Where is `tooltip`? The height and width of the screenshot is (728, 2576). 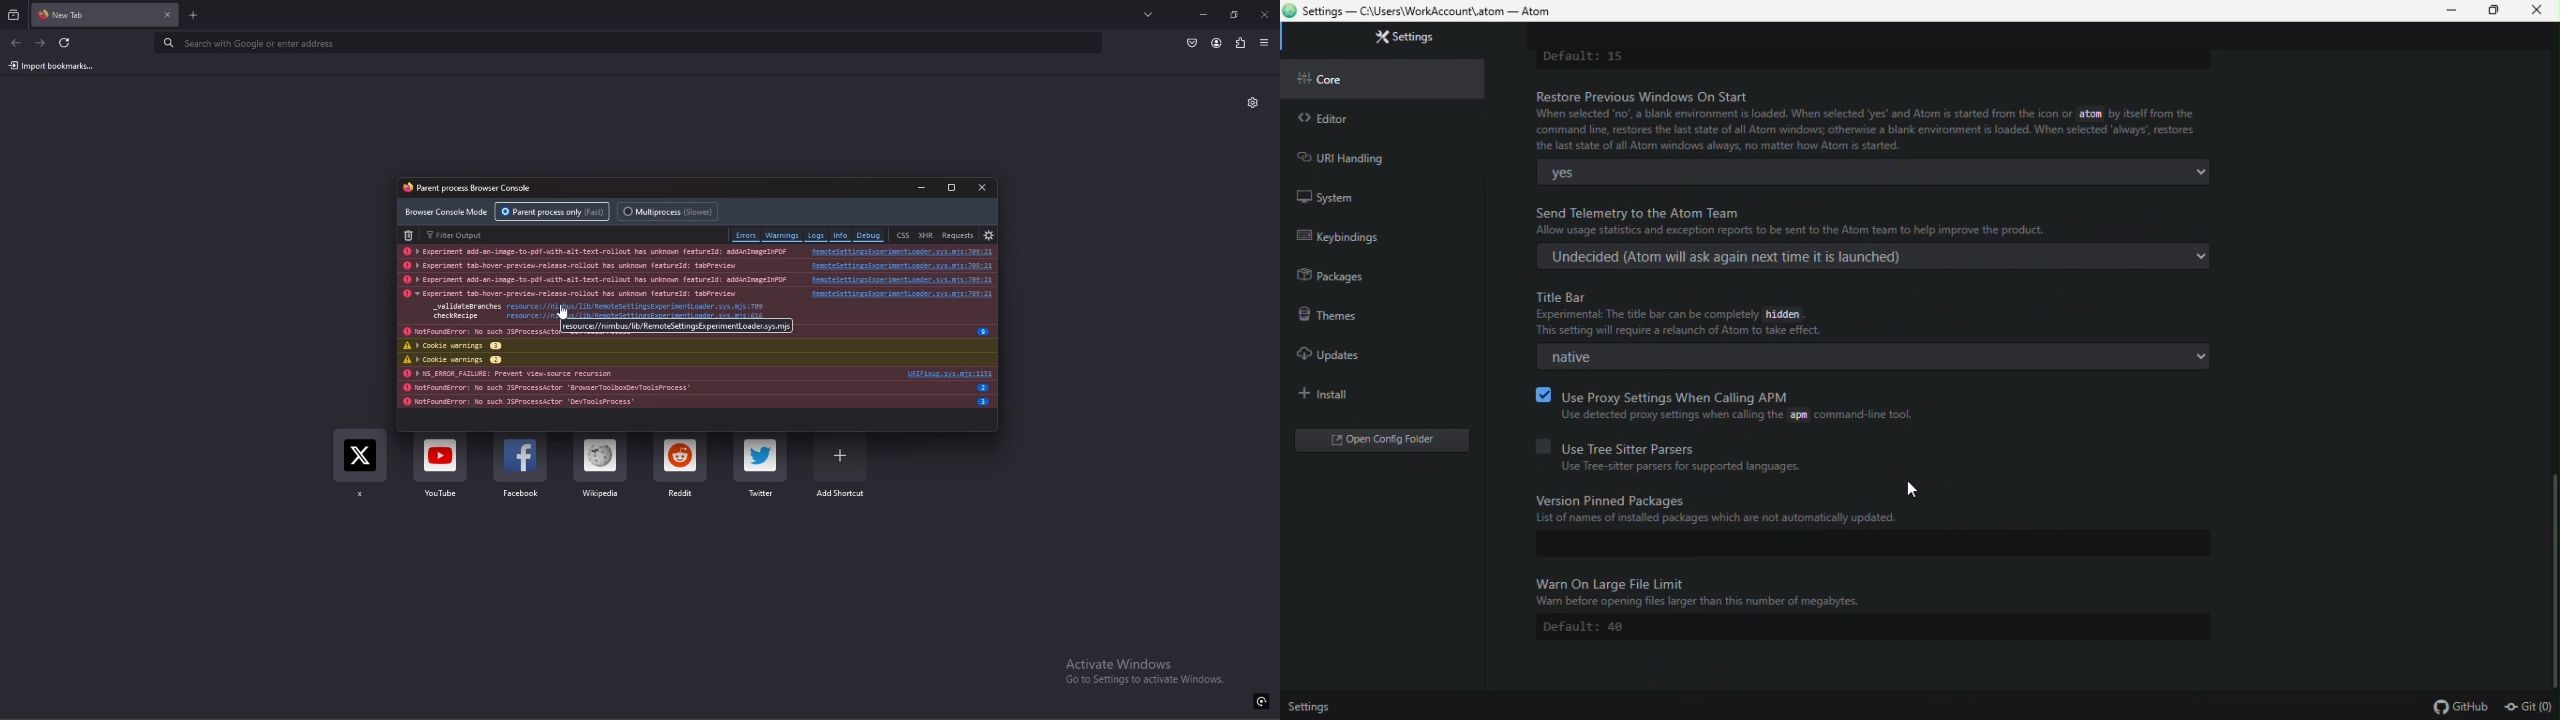
tooltip is located at coordinates (676, 326).